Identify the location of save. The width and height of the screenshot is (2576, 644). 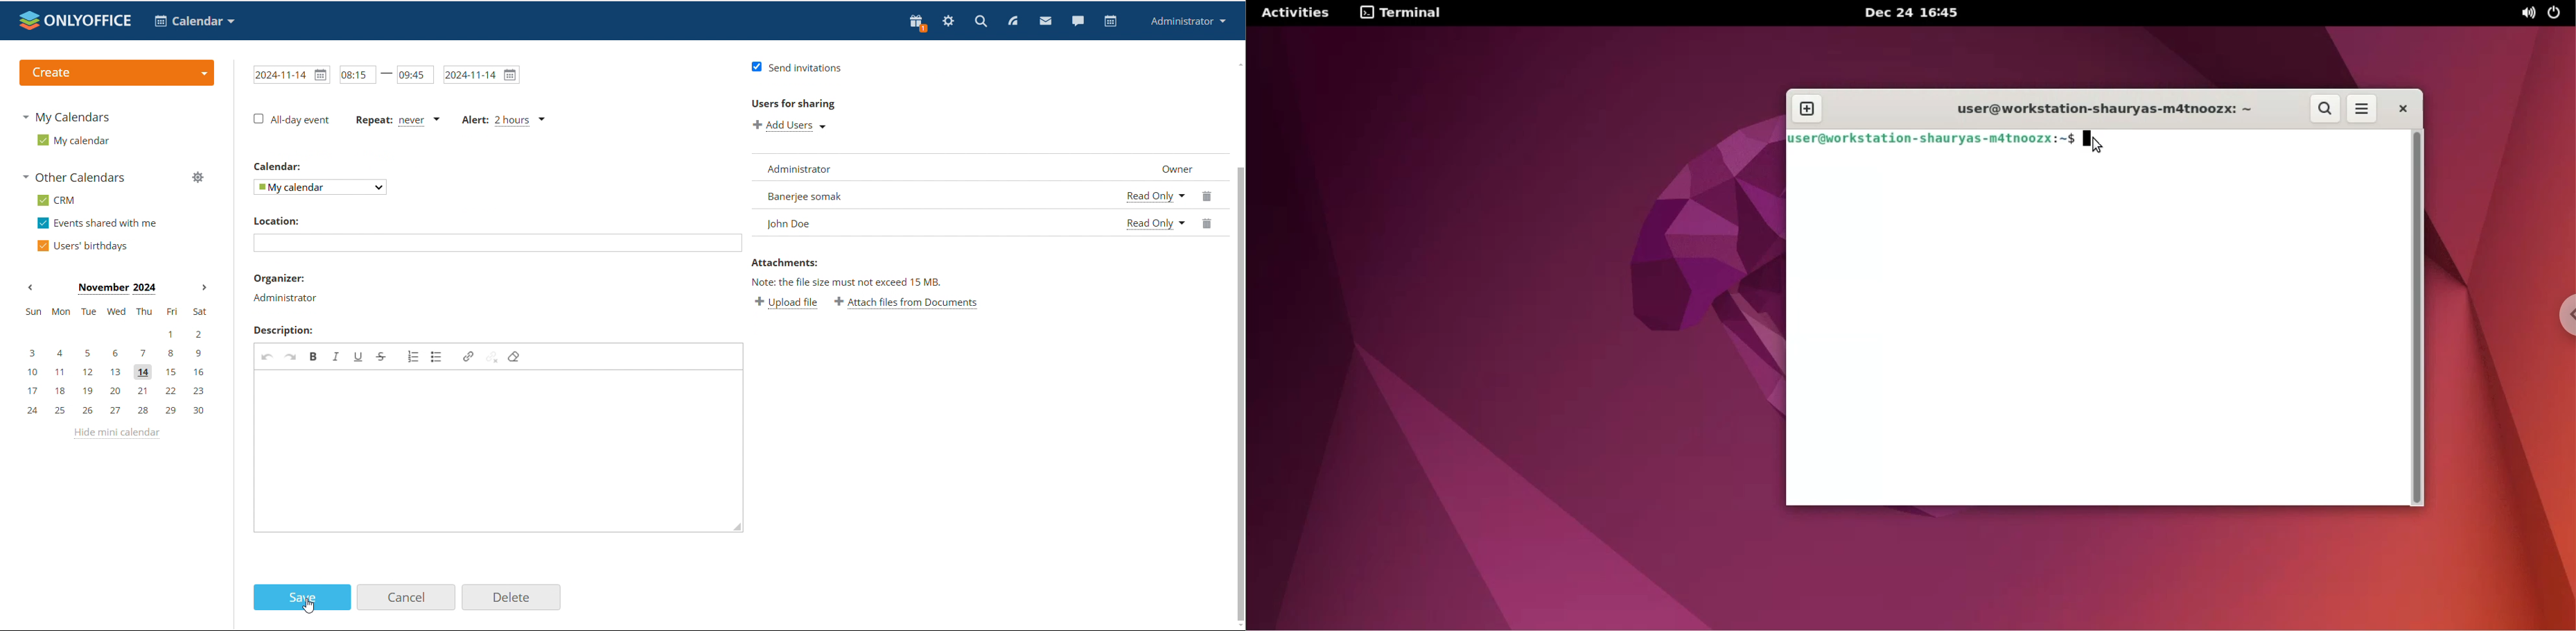
(303, 598).